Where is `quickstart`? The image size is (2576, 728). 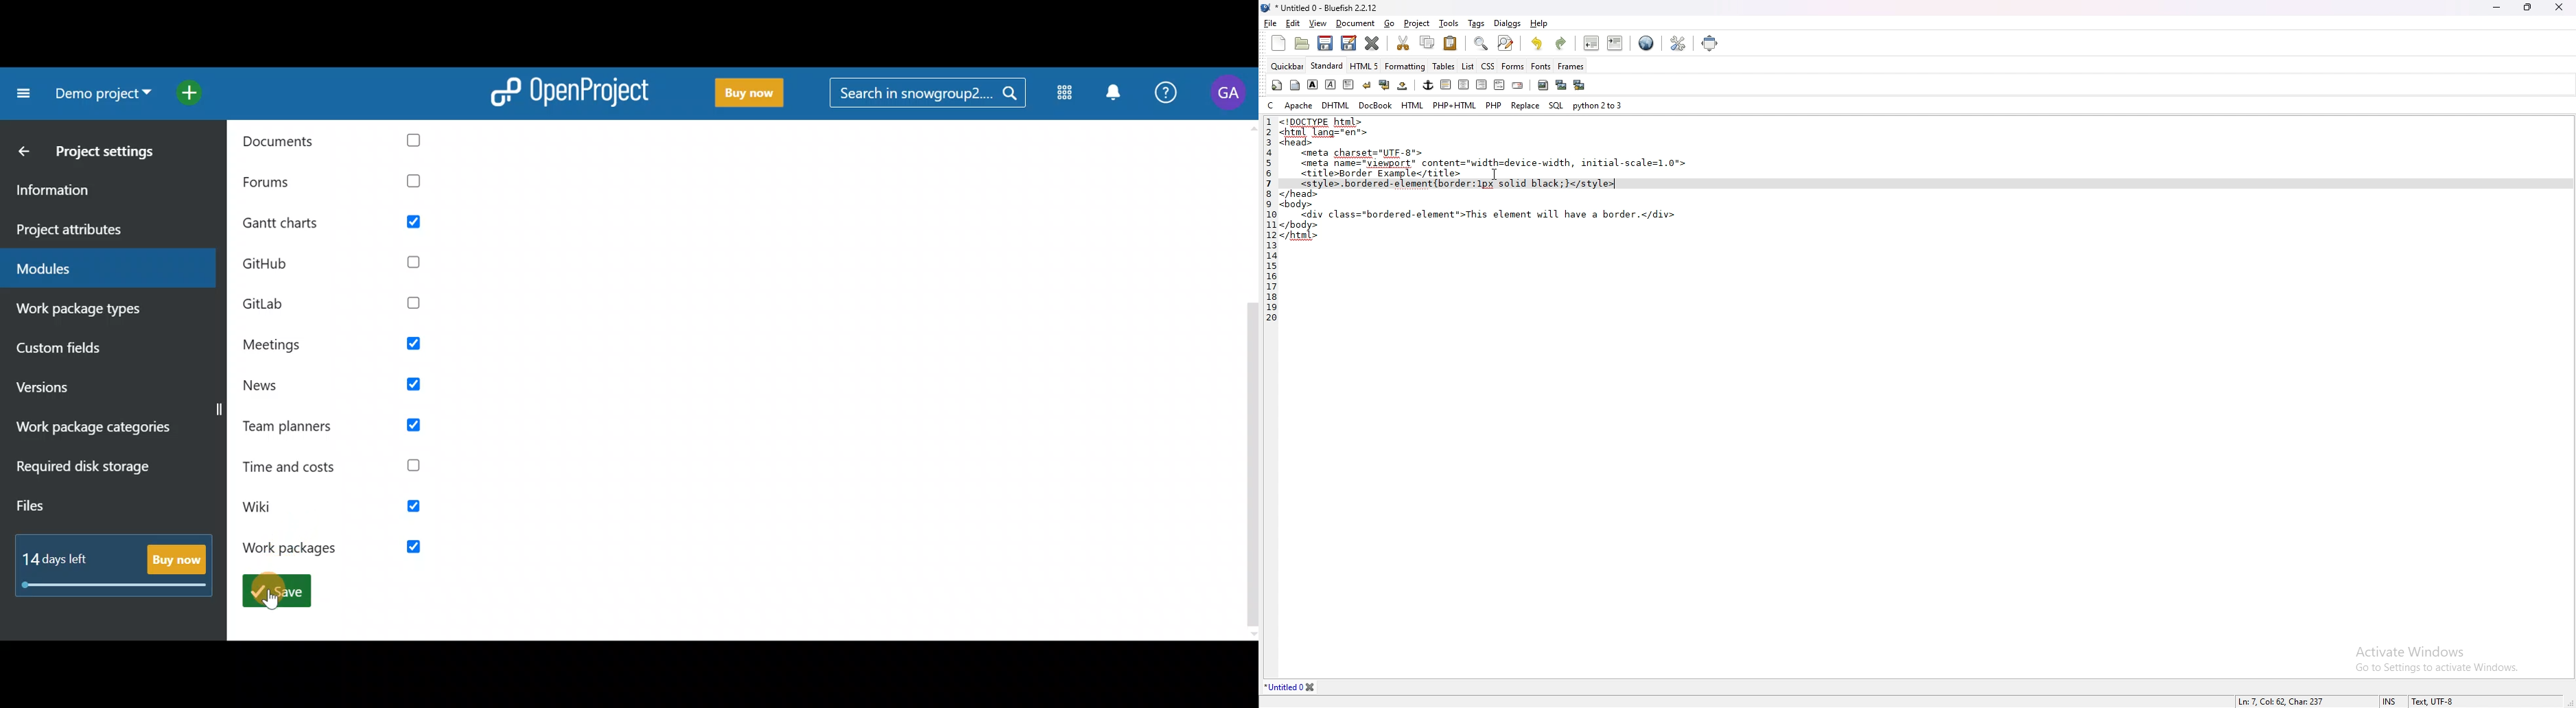
quickstart is located at coordinates (1277, 85).